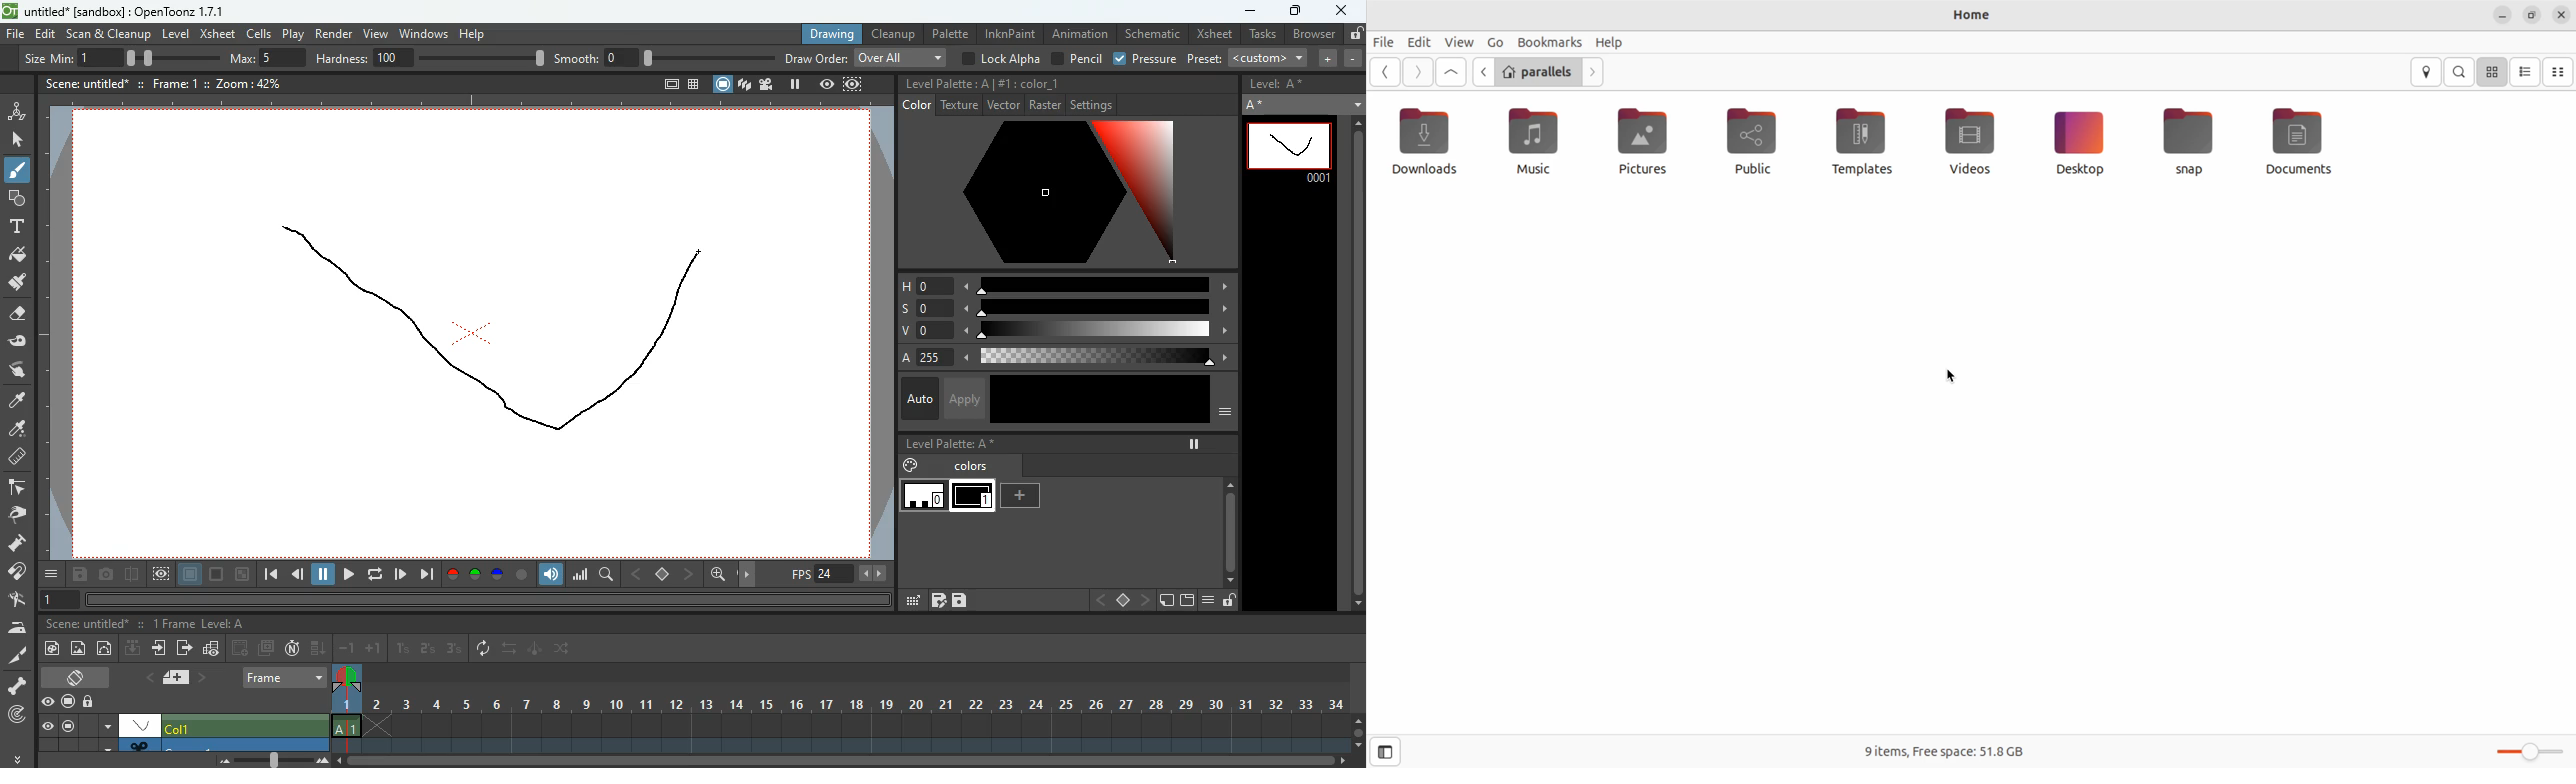 This screenshot has width=2576, height=784. What do you see at coordinates (18, 342) in the screenshot?
I see `glue` at bounding box center [18, 342].